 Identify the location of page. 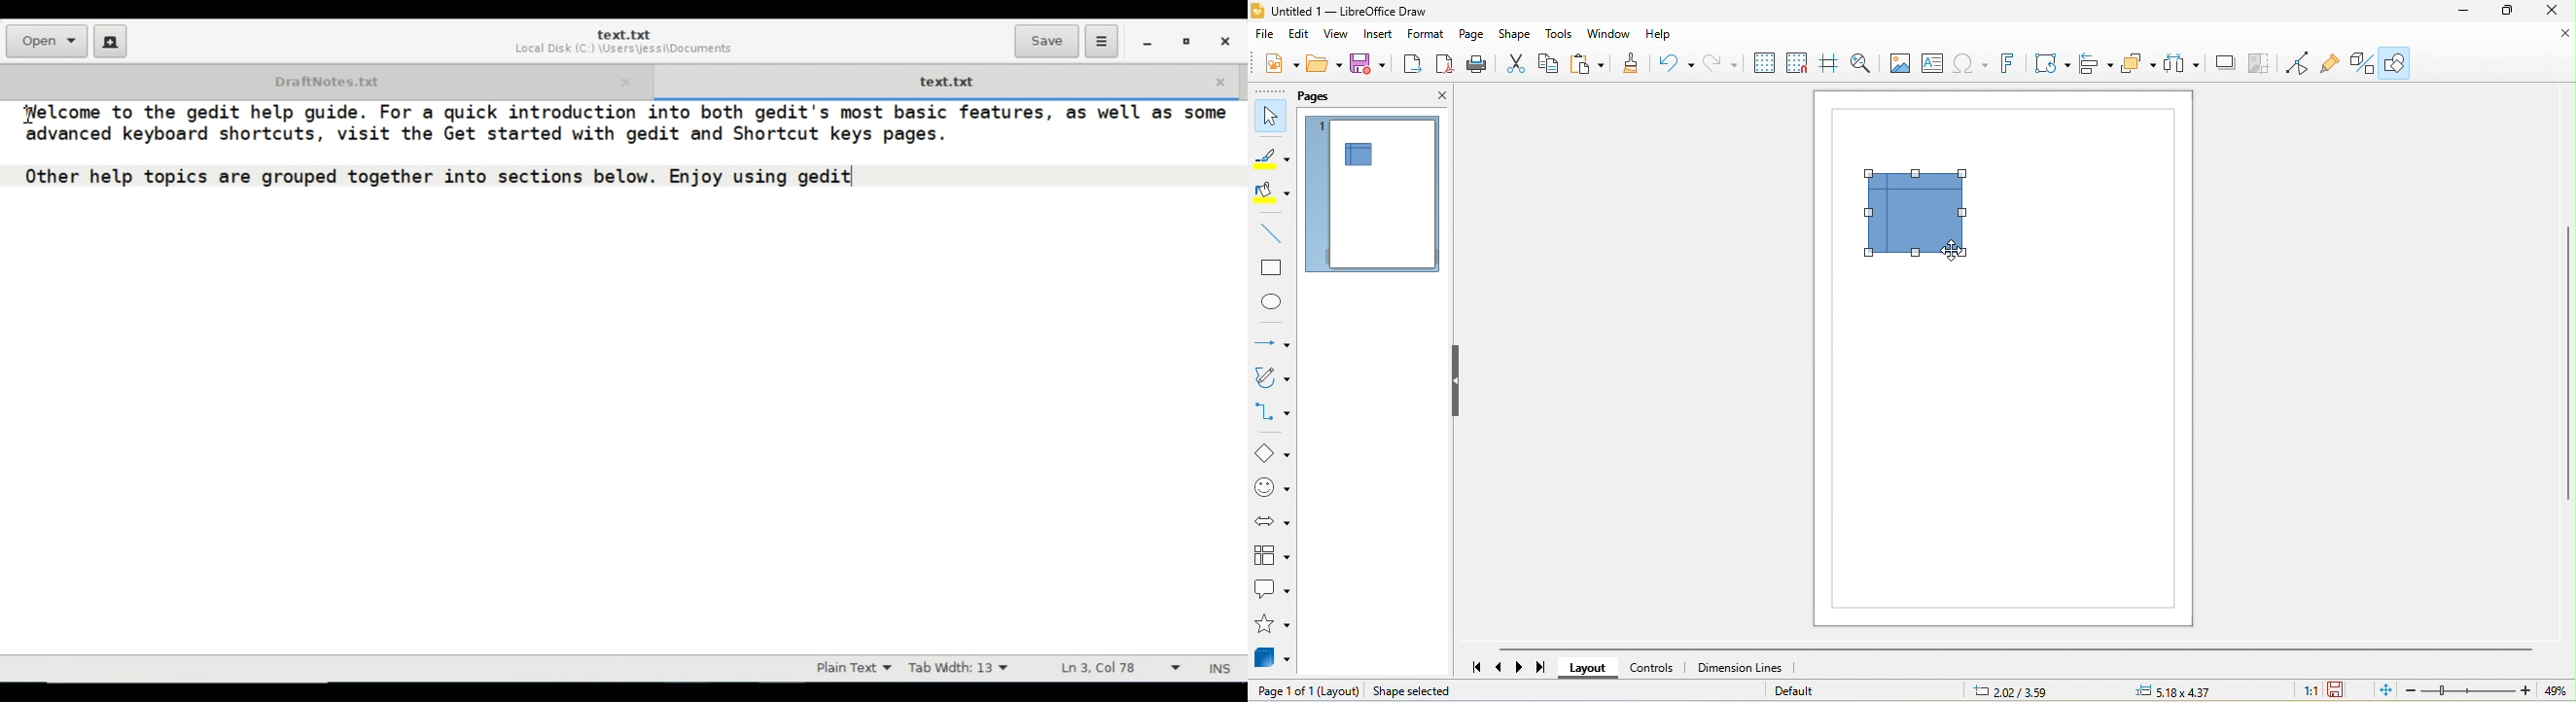
(1472, 34).